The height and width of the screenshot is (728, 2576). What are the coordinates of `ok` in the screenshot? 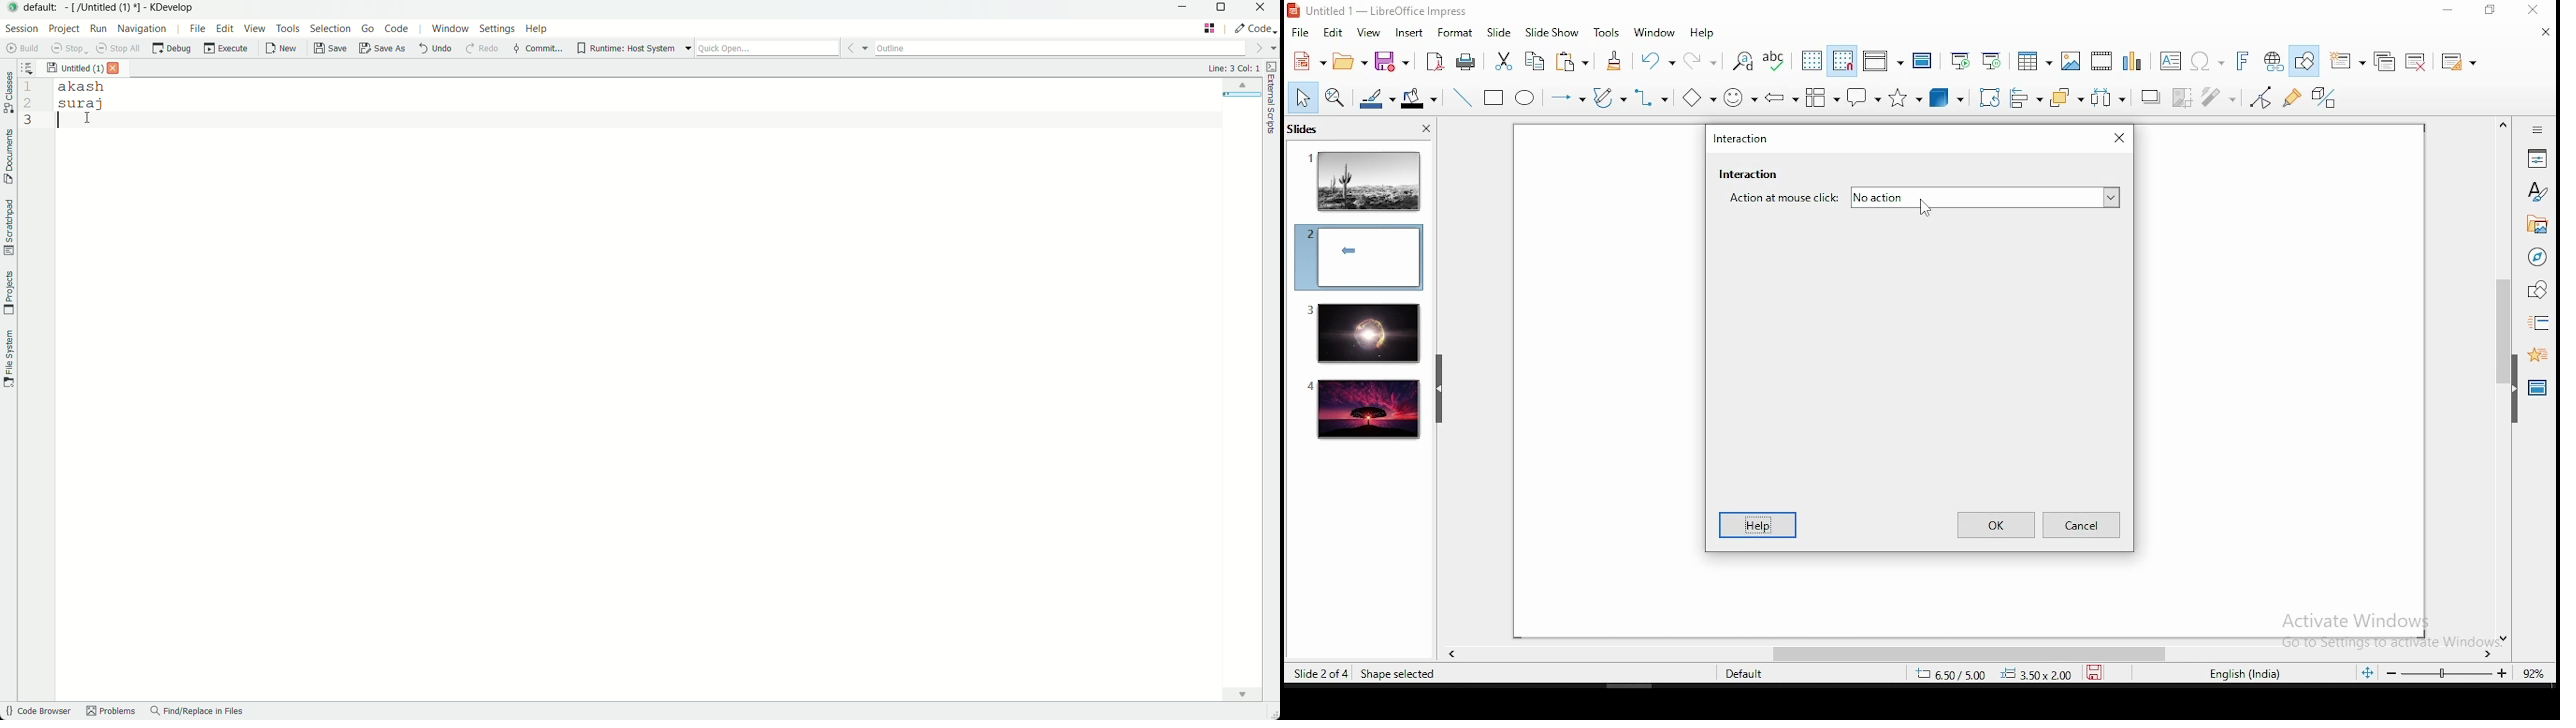 It's located at (1998, 524).